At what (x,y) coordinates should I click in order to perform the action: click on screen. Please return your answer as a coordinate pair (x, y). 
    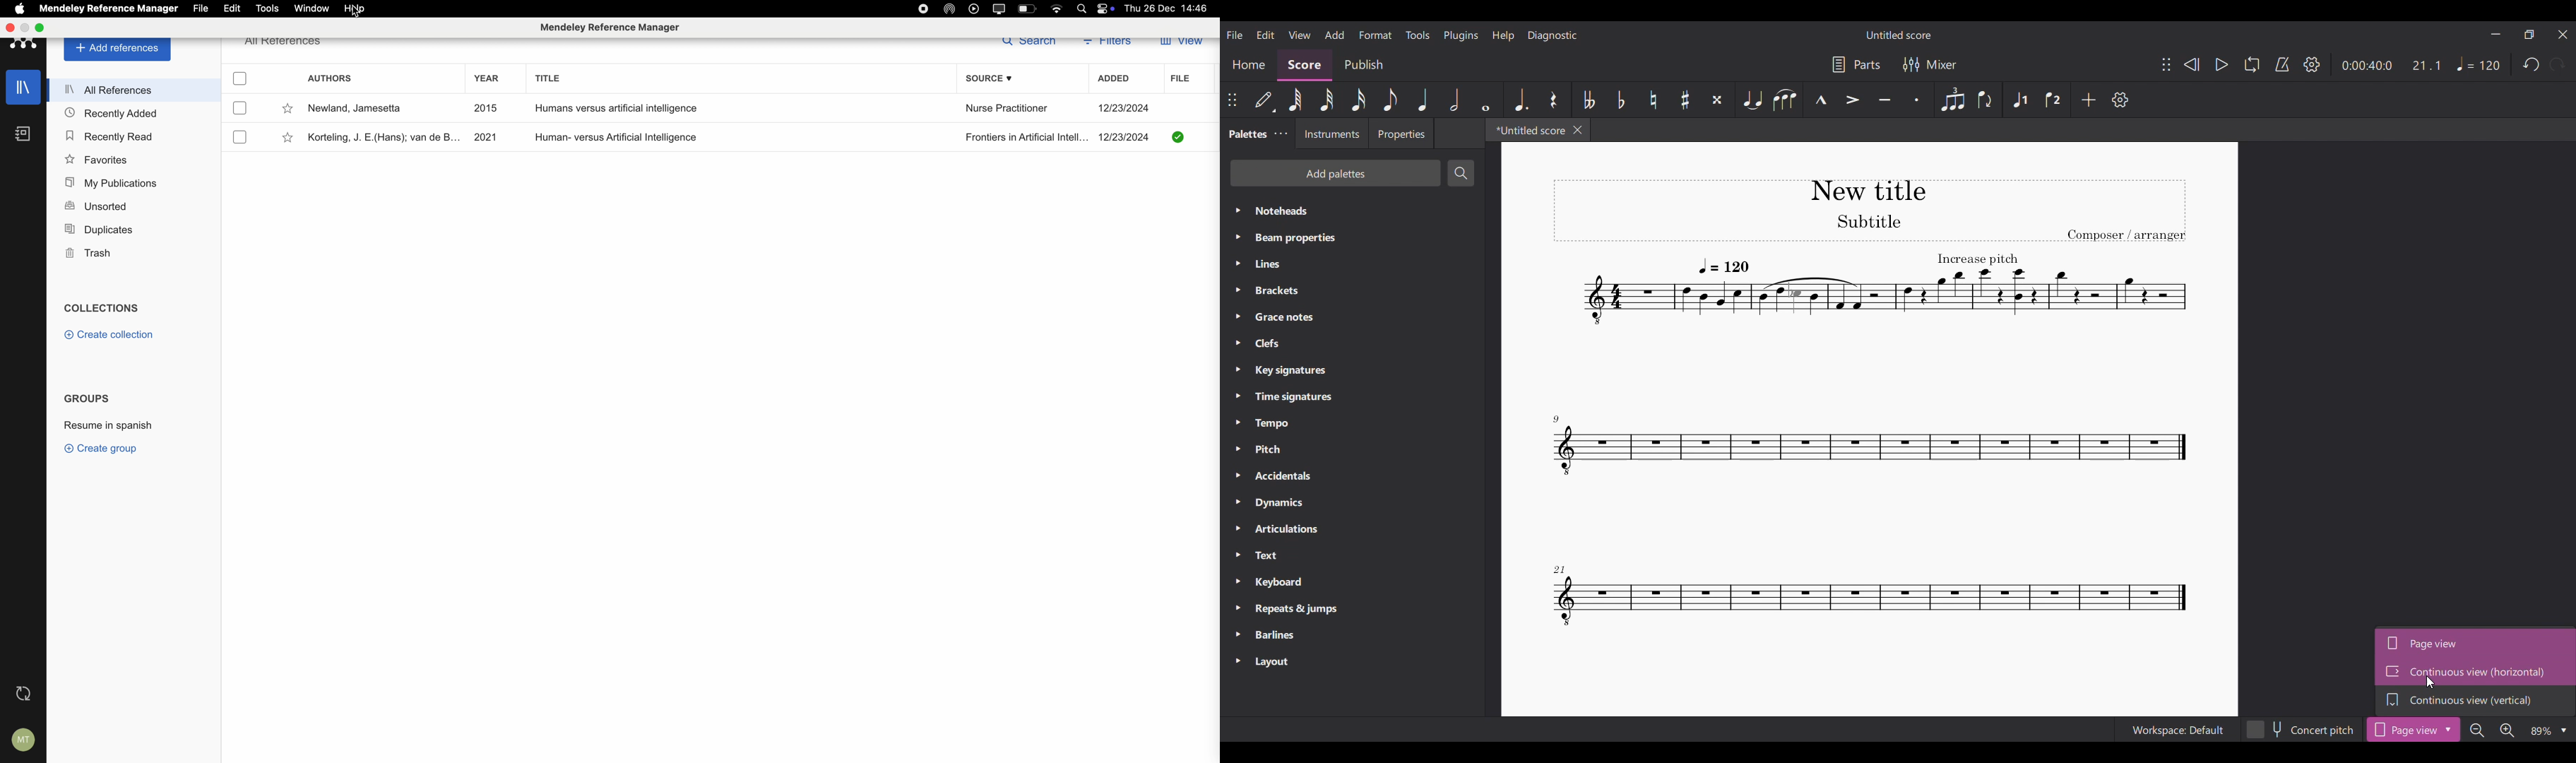
    Looking at the image, I should click on (996, 9).